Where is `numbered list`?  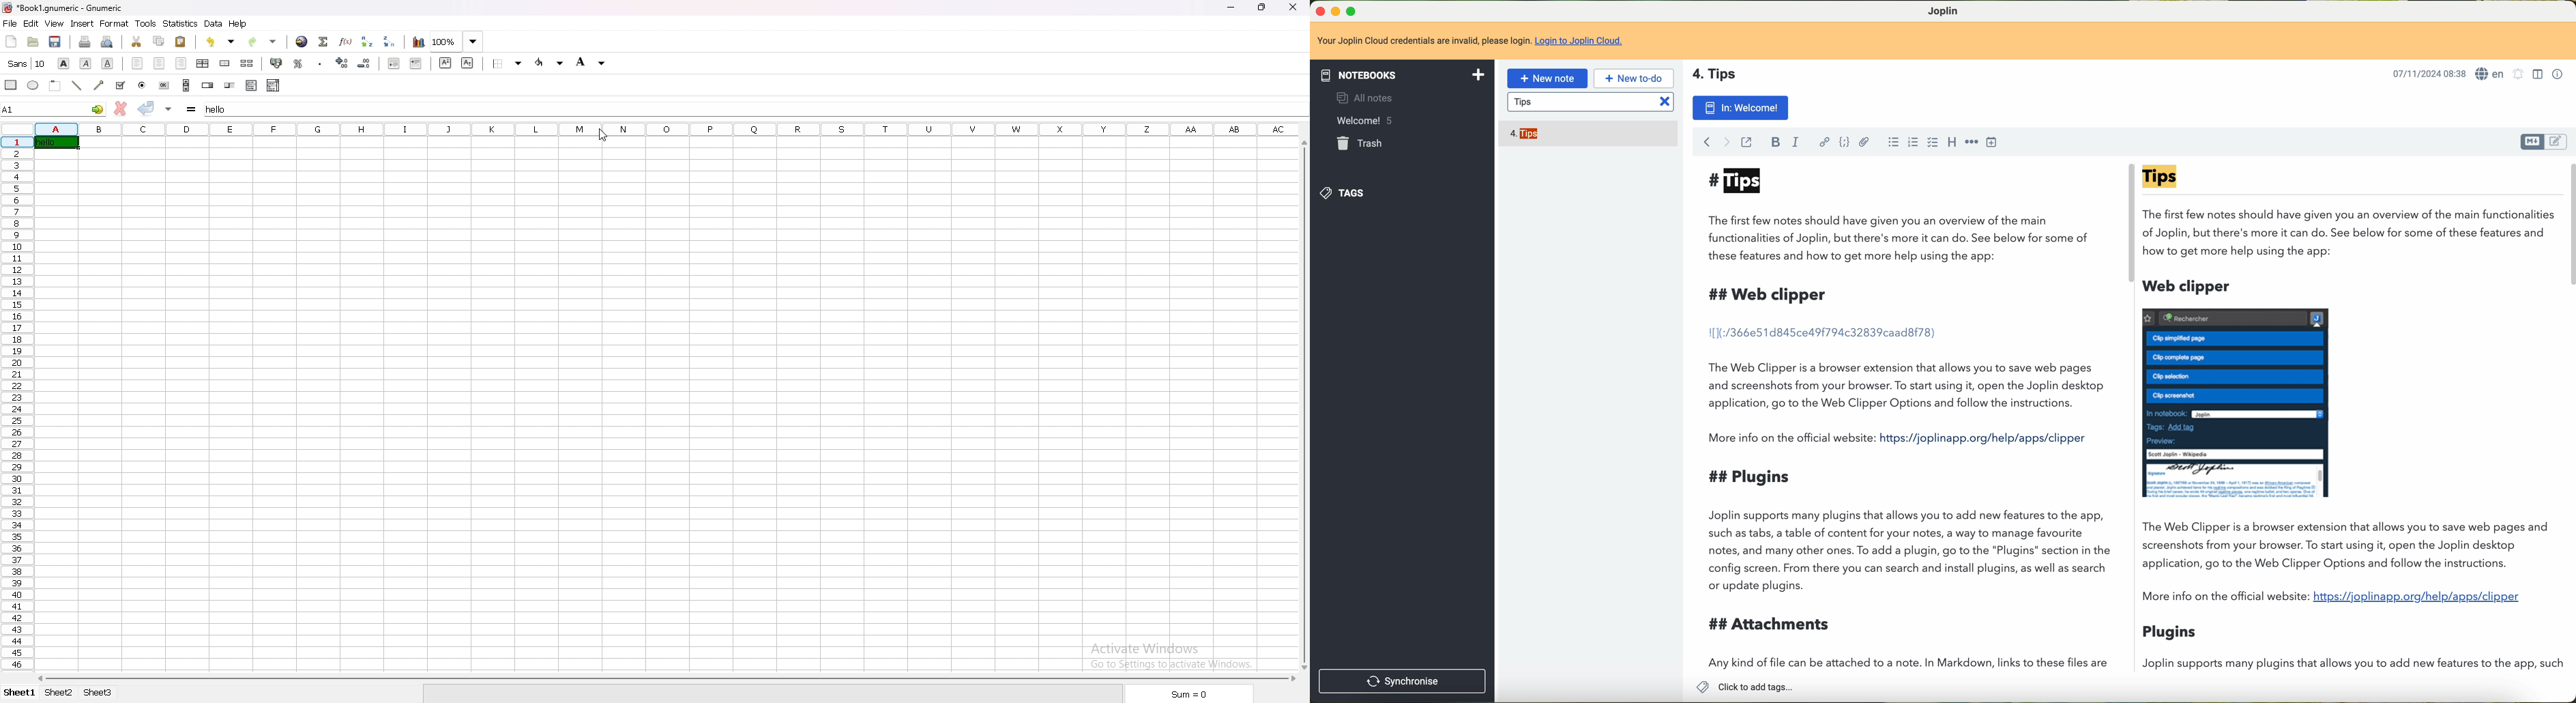 numbered list is located at coordinates (1890, 142).